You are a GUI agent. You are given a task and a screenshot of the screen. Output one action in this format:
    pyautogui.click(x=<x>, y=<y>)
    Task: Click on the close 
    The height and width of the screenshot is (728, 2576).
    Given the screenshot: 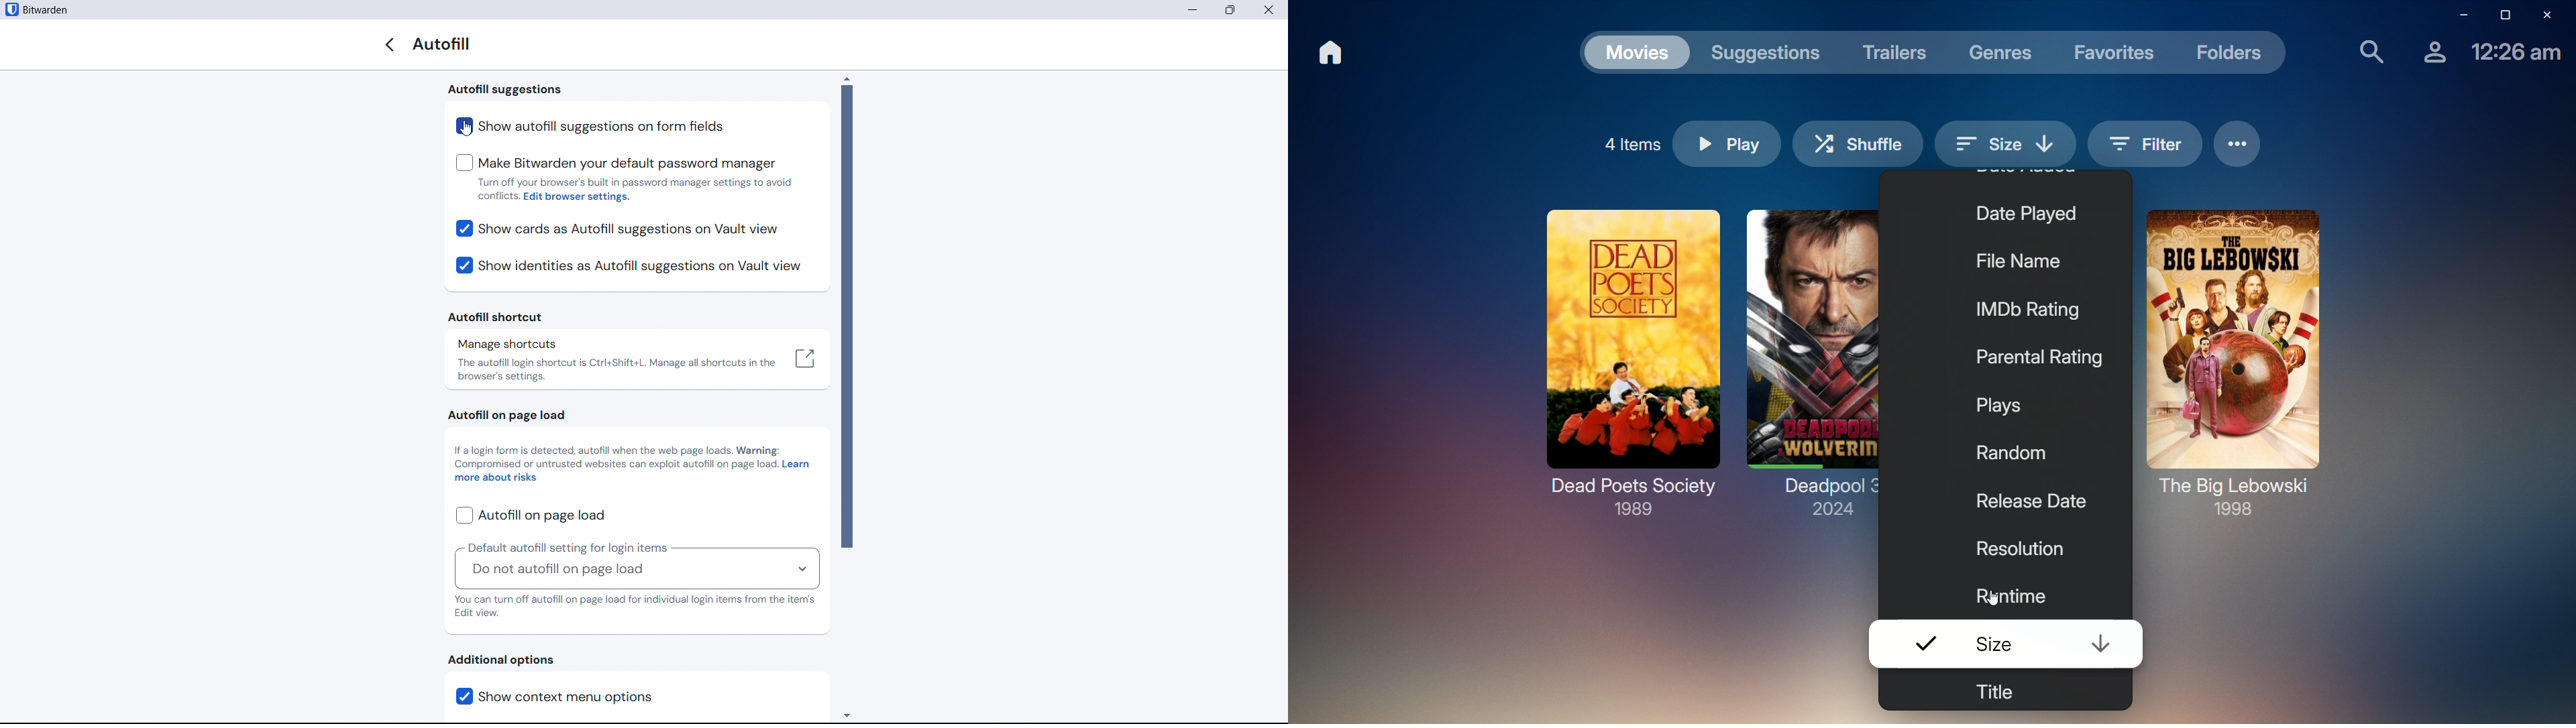 What is the action you would take?
    pyautogui.click(x=1269, y=9)
    